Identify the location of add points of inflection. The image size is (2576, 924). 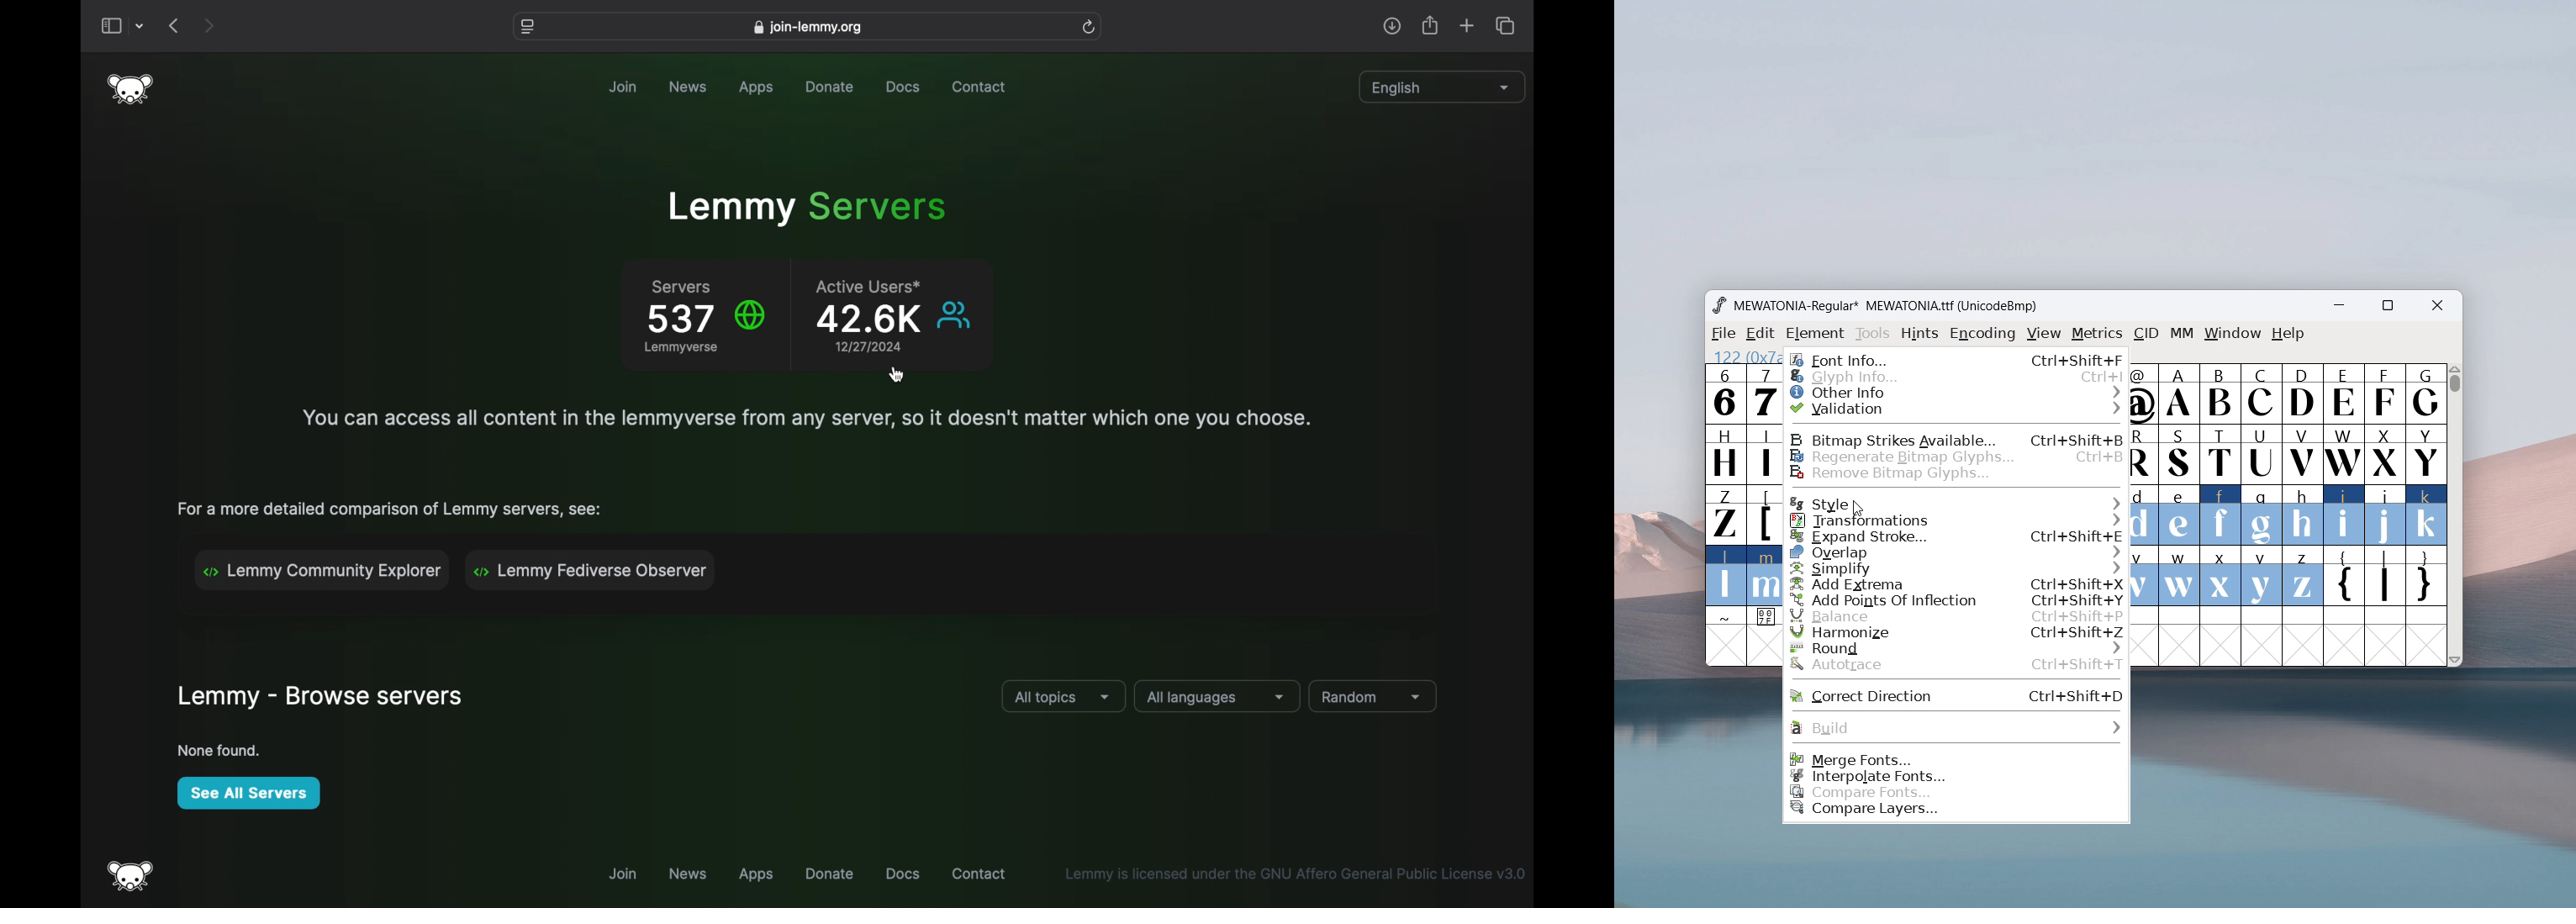
(1957, 600).